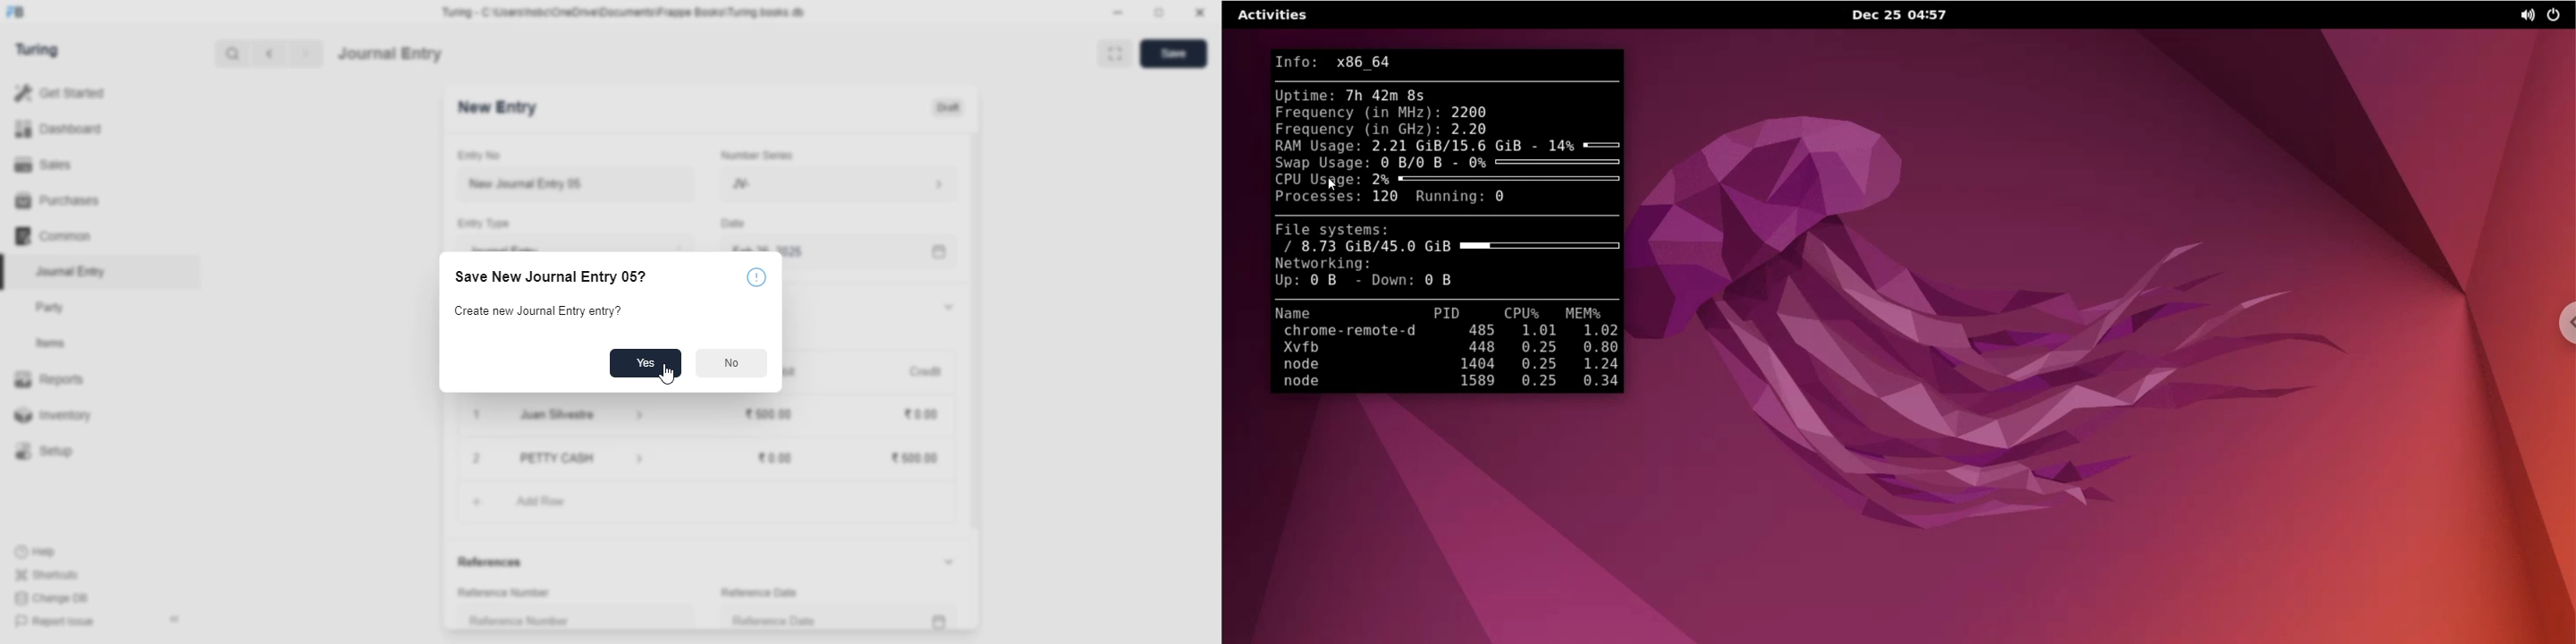 The width and height of the screenshot is (2576, 644). I want to click on toggle between form and full width, so click(1114, 54).